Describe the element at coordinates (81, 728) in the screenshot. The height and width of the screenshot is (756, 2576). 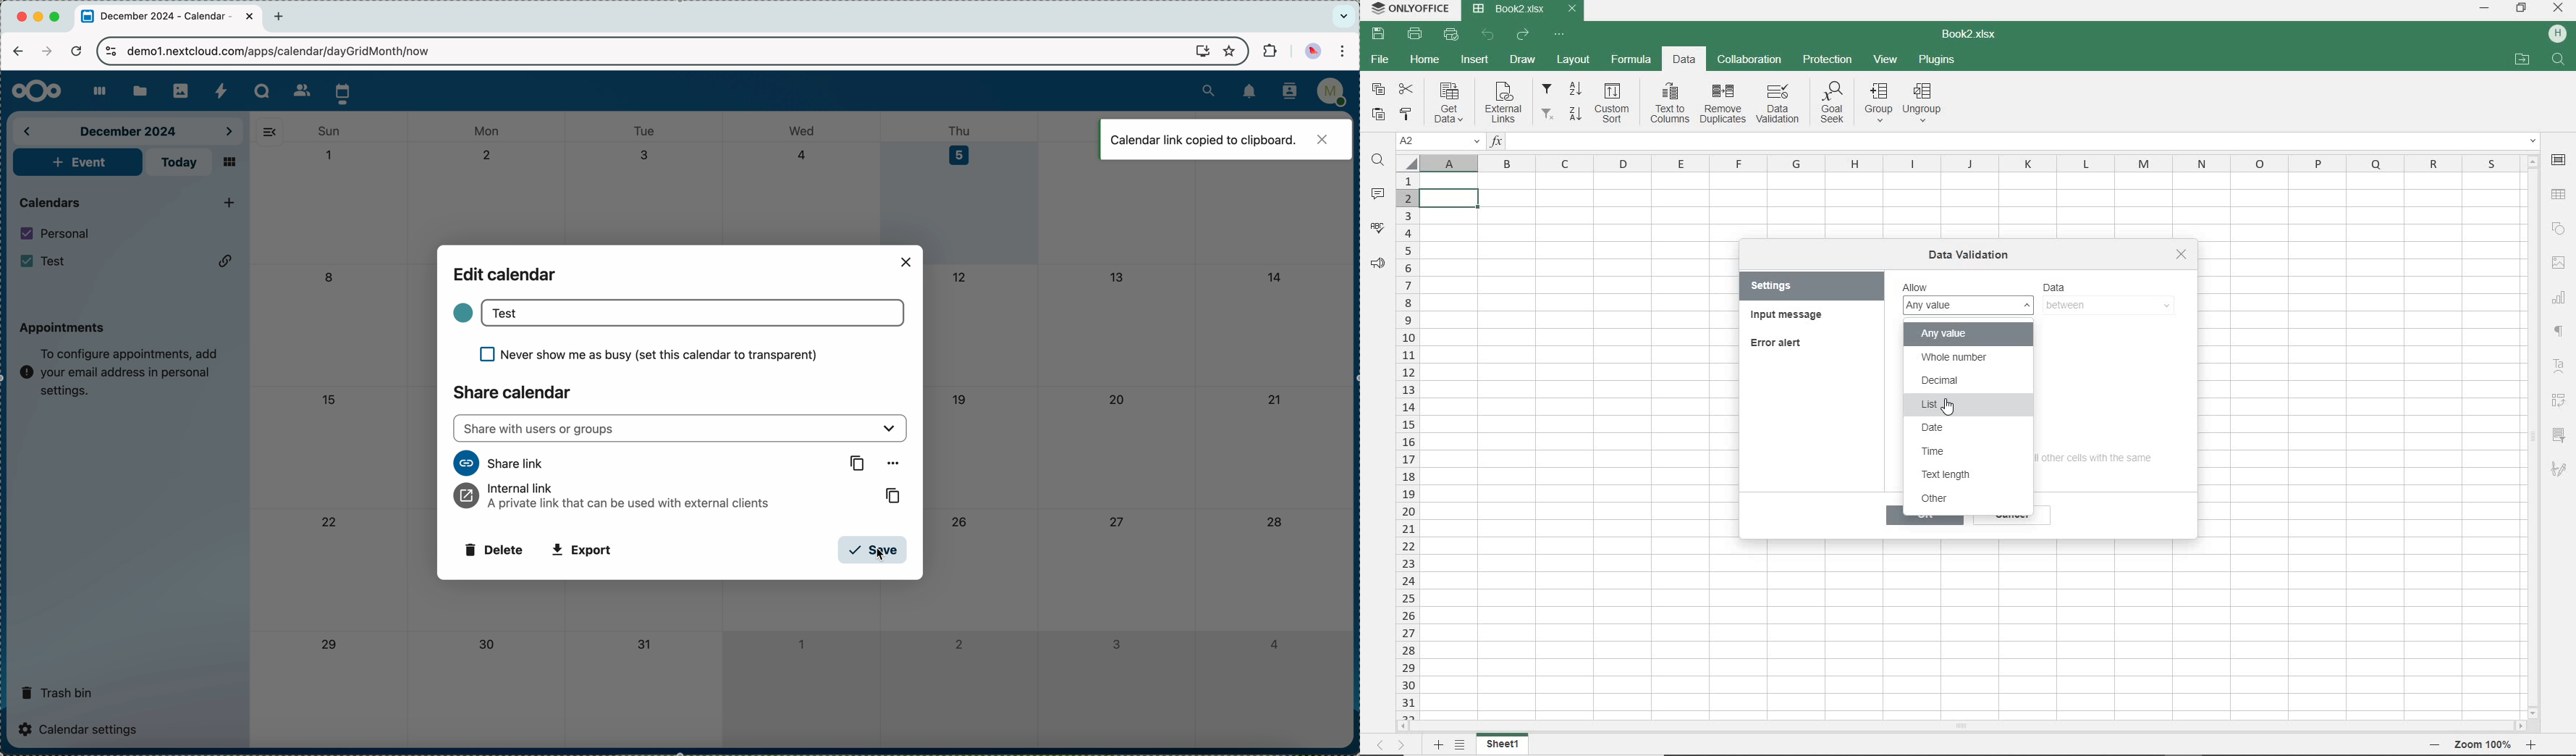
I see `calendar settings` at that location.